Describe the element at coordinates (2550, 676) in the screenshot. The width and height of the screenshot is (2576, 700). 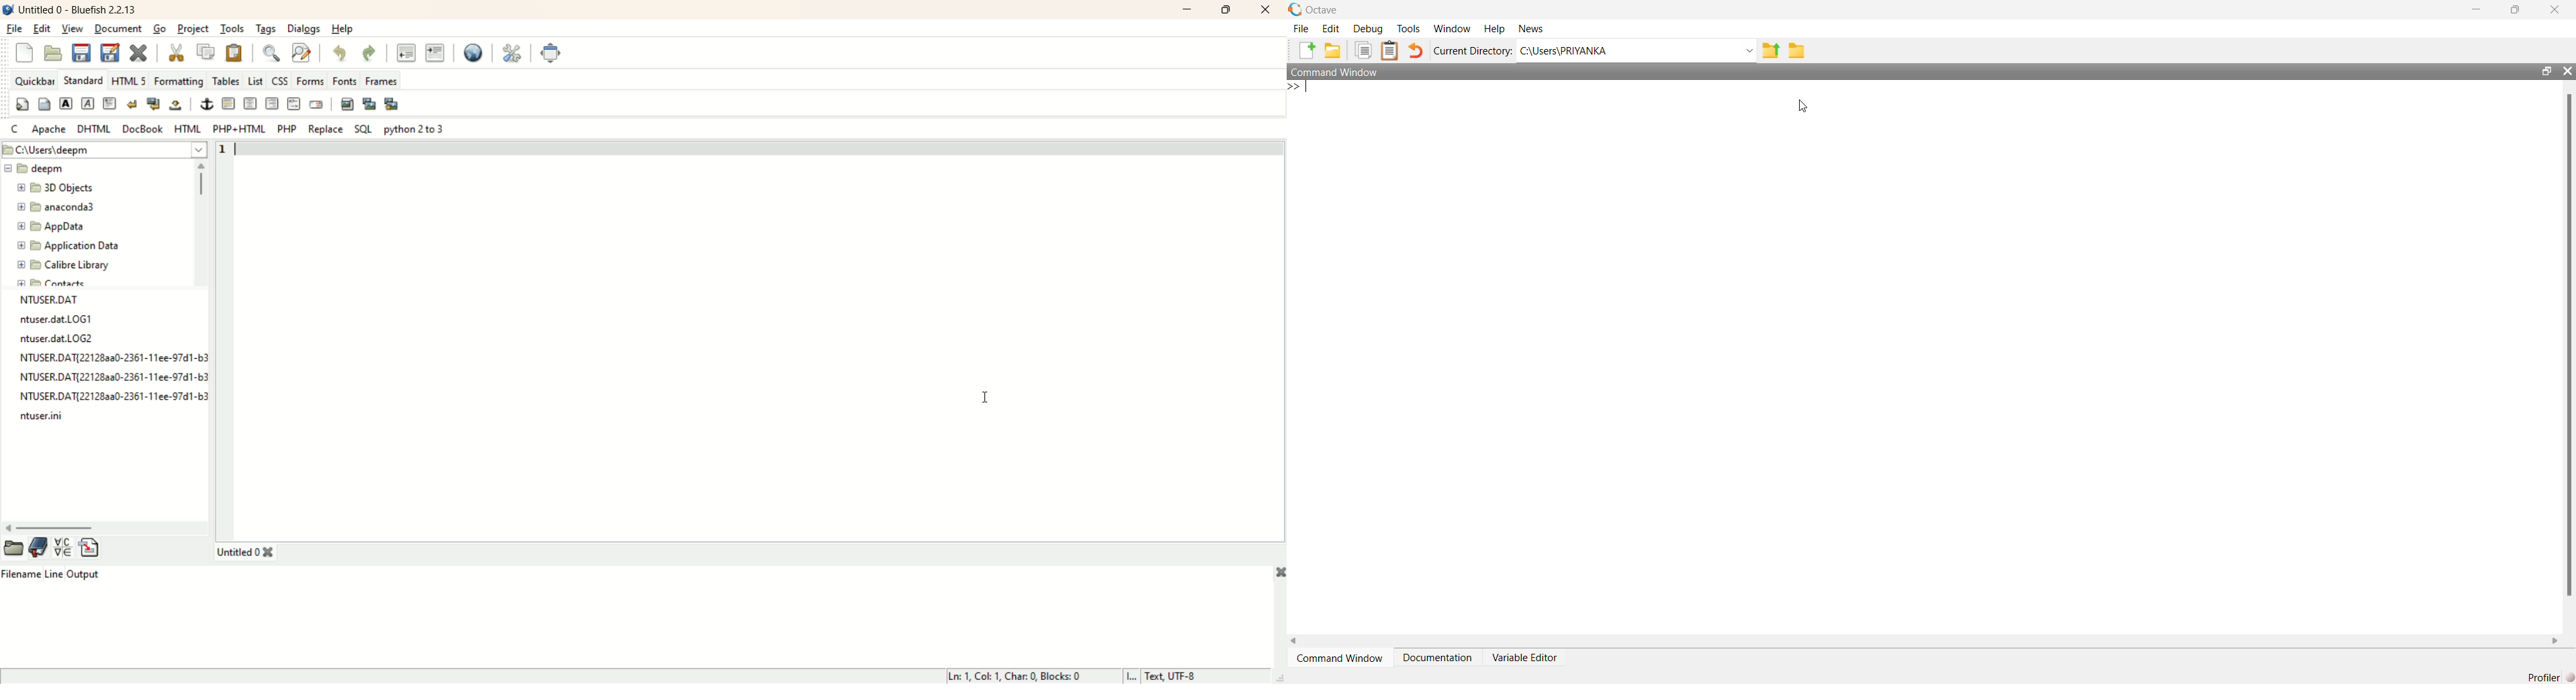
I see `Profiler` at that location.